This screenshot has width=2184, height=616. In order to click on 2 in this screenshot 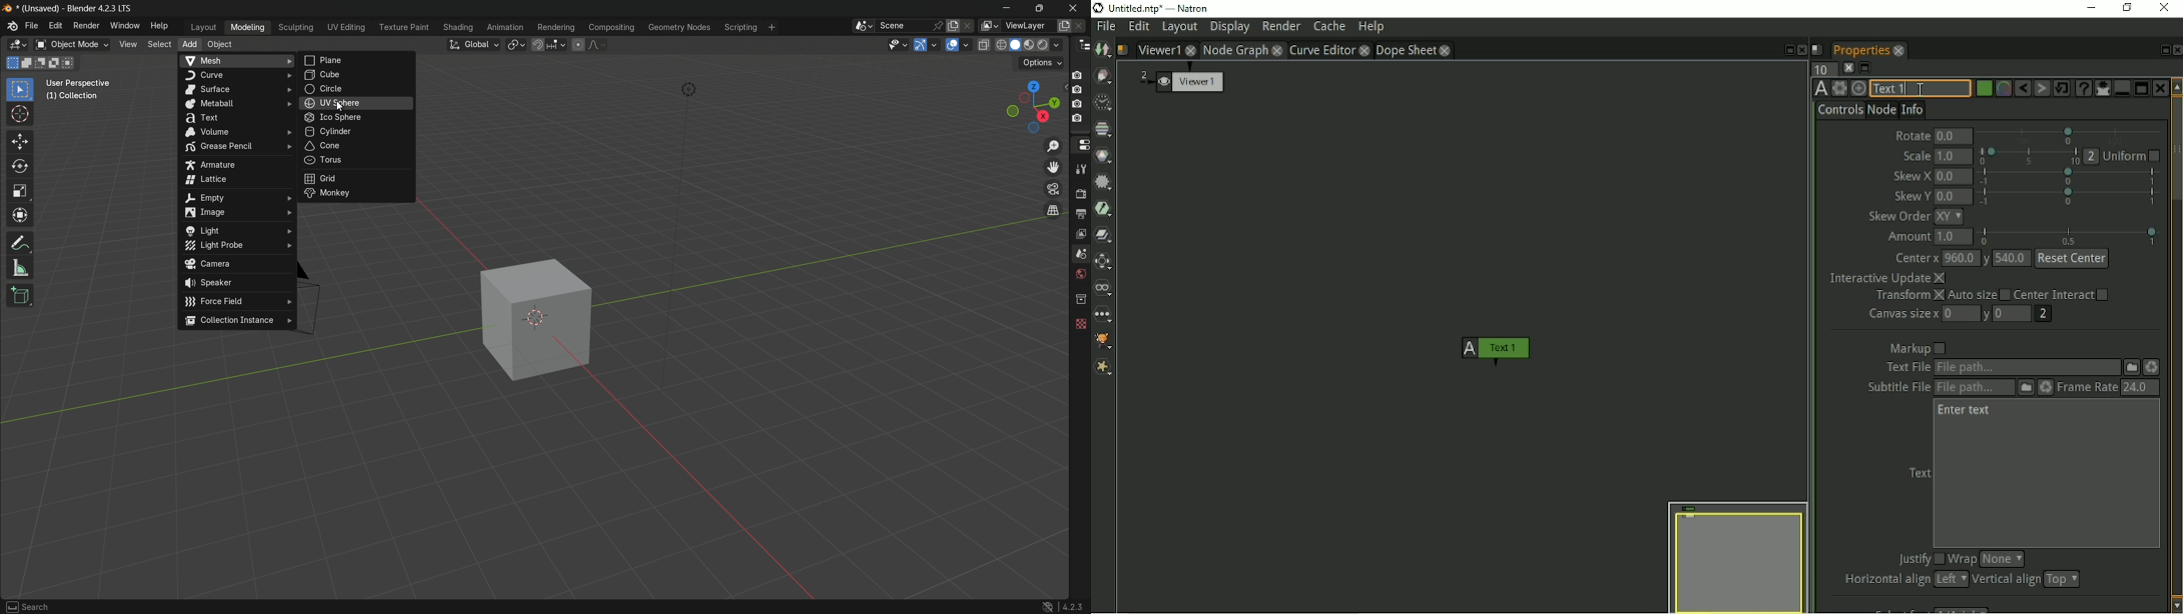, I will do `click(2092, 155)`.